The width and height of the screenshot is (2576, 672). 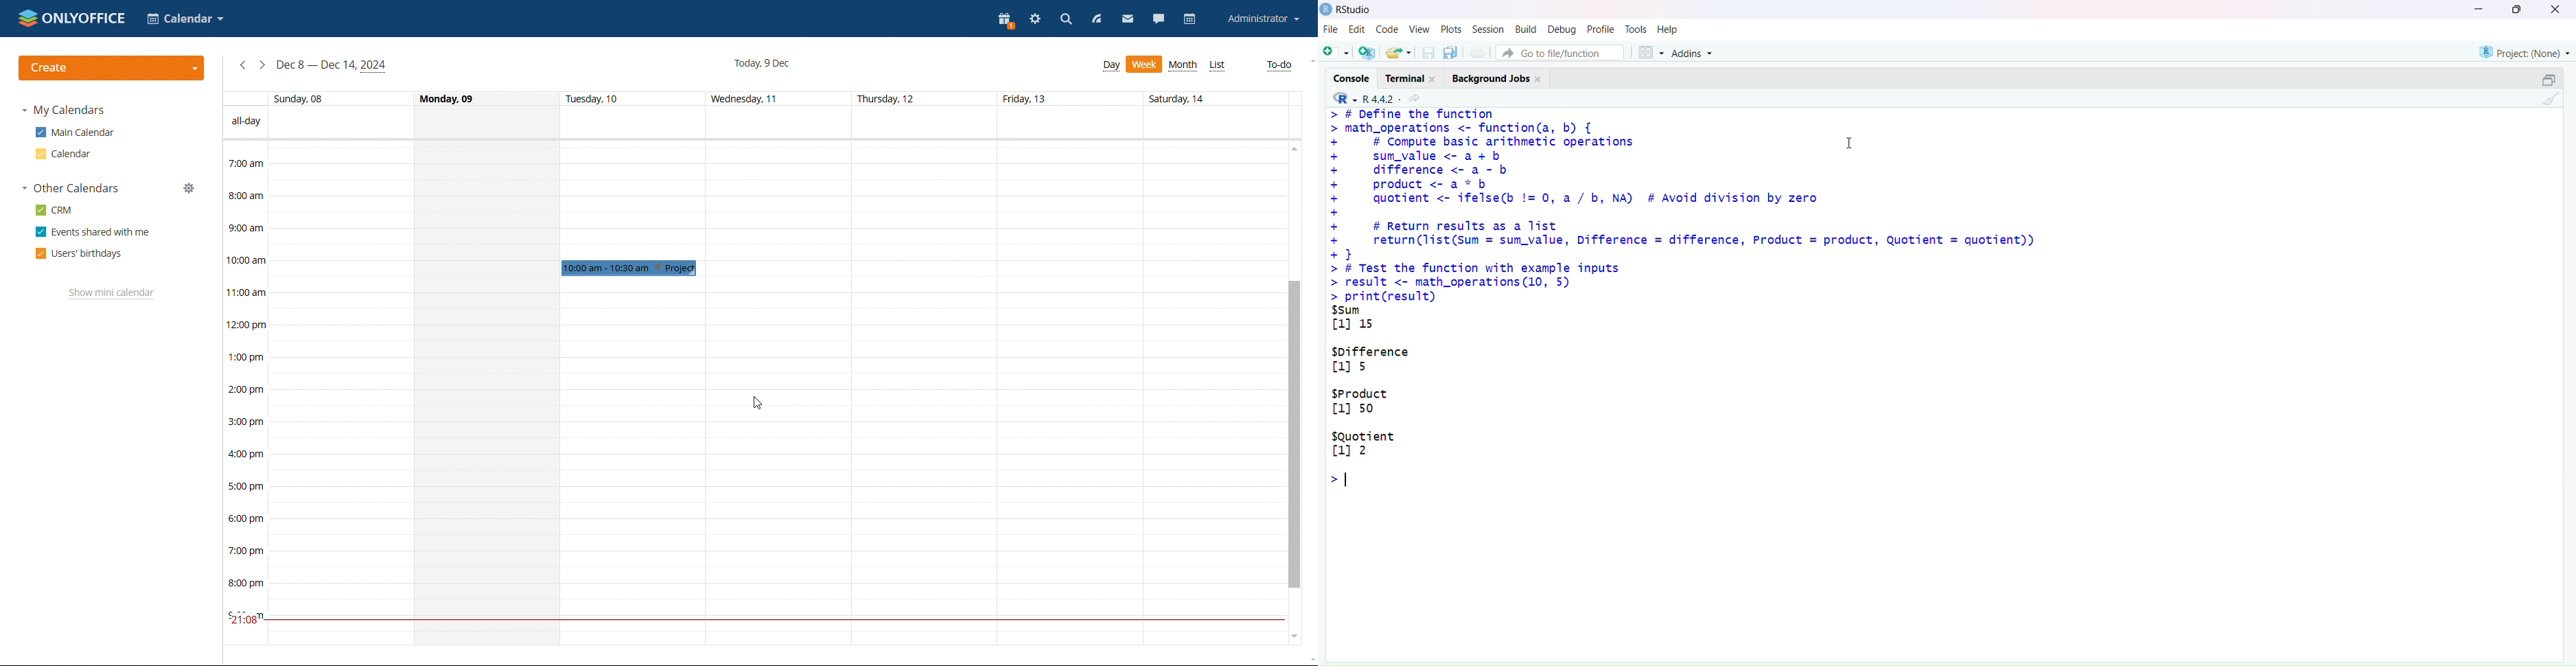 What do you see at coordinates (1450, 51) in the screenshot?
I see `Save all open documents (Ctrl + Alt + S)` at bounding box center [1450, 51].